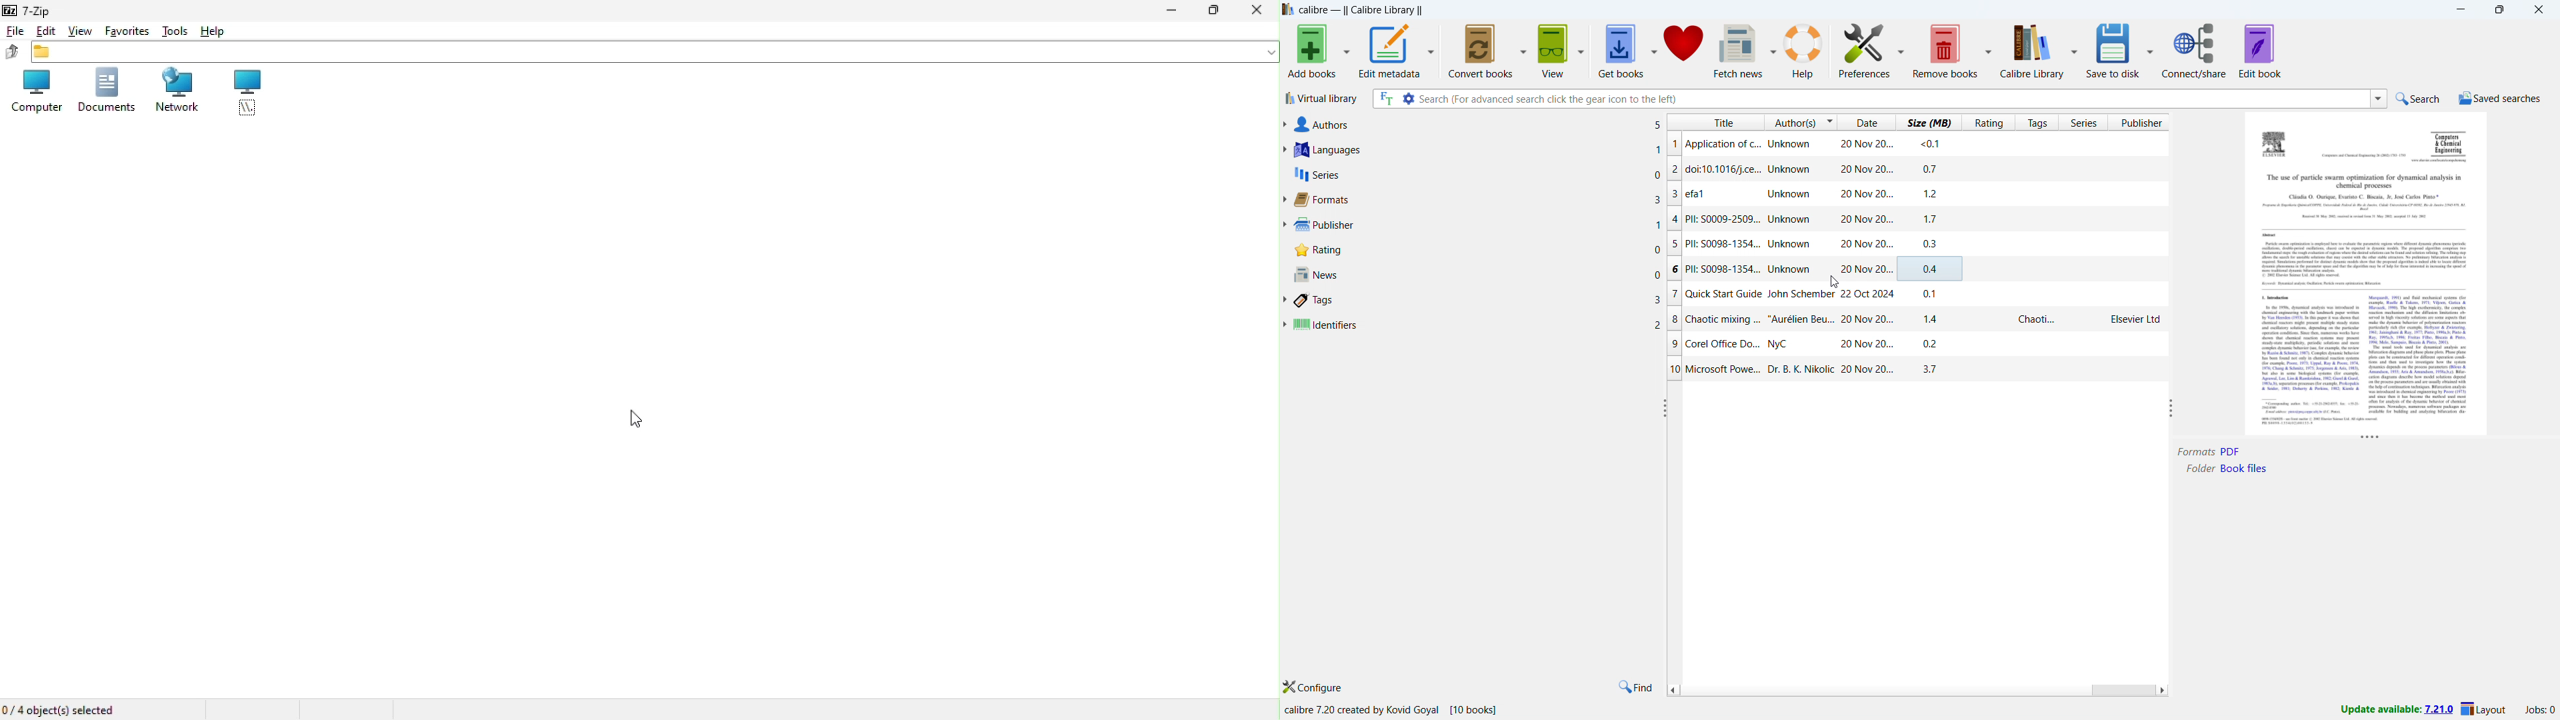 Image resolution: width=2576 pixels, height=728 pixels. What do you see at coordinates (1322, 98) in the screenshot?
I see `virtual library` at bounding box center [1322, 98].